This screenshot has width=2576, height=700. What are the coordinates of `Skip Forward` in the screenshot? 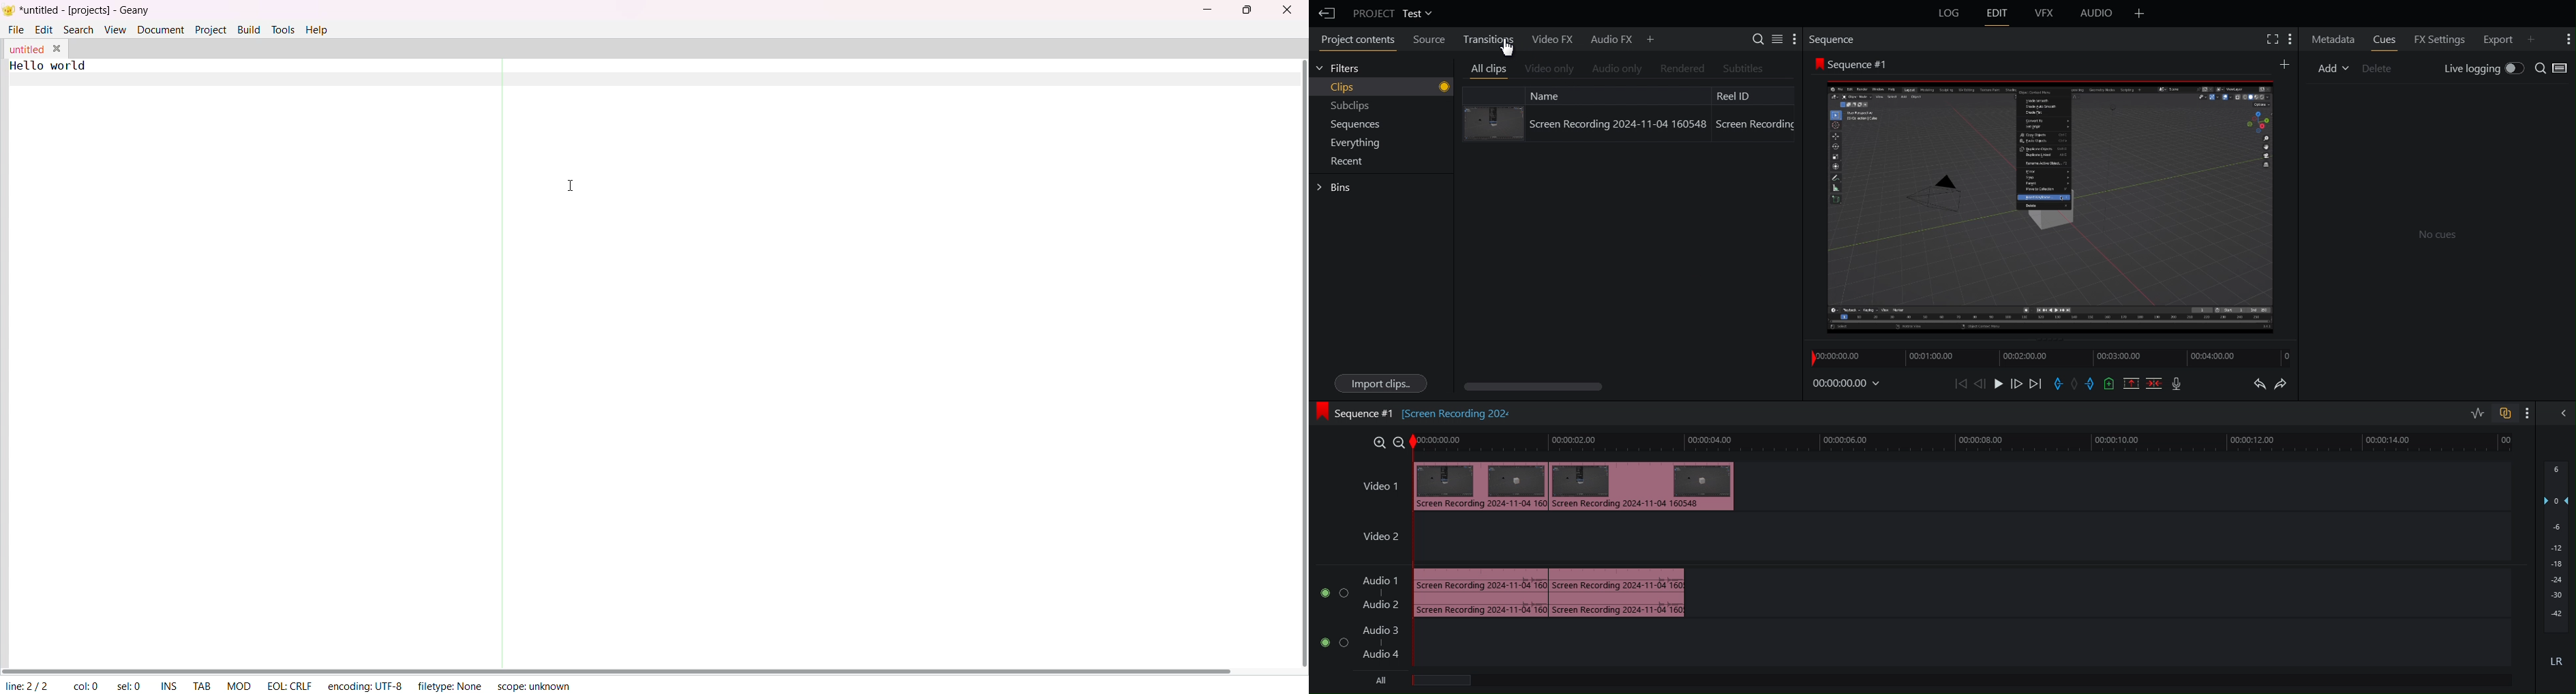 It's located at (2035, 385).